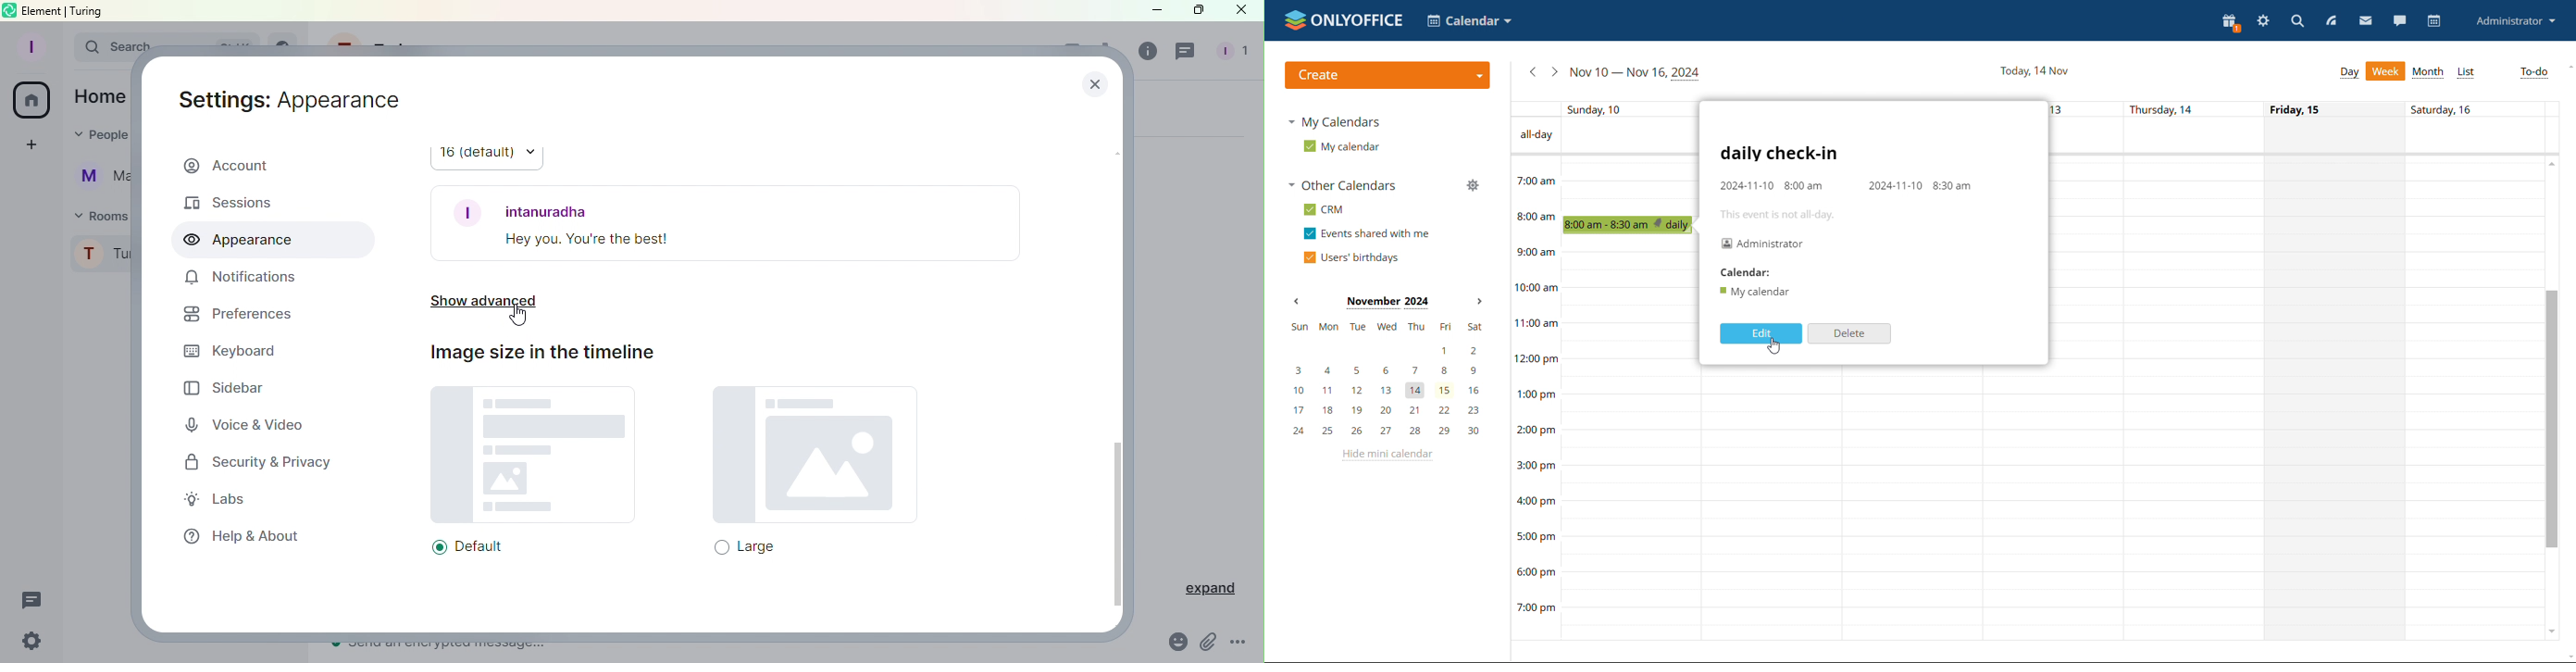 The height and width of the screenshot is (672, 2576). Describe the element at coordinates (1244, 644) in the screenshot. I see `More Options` at that location.